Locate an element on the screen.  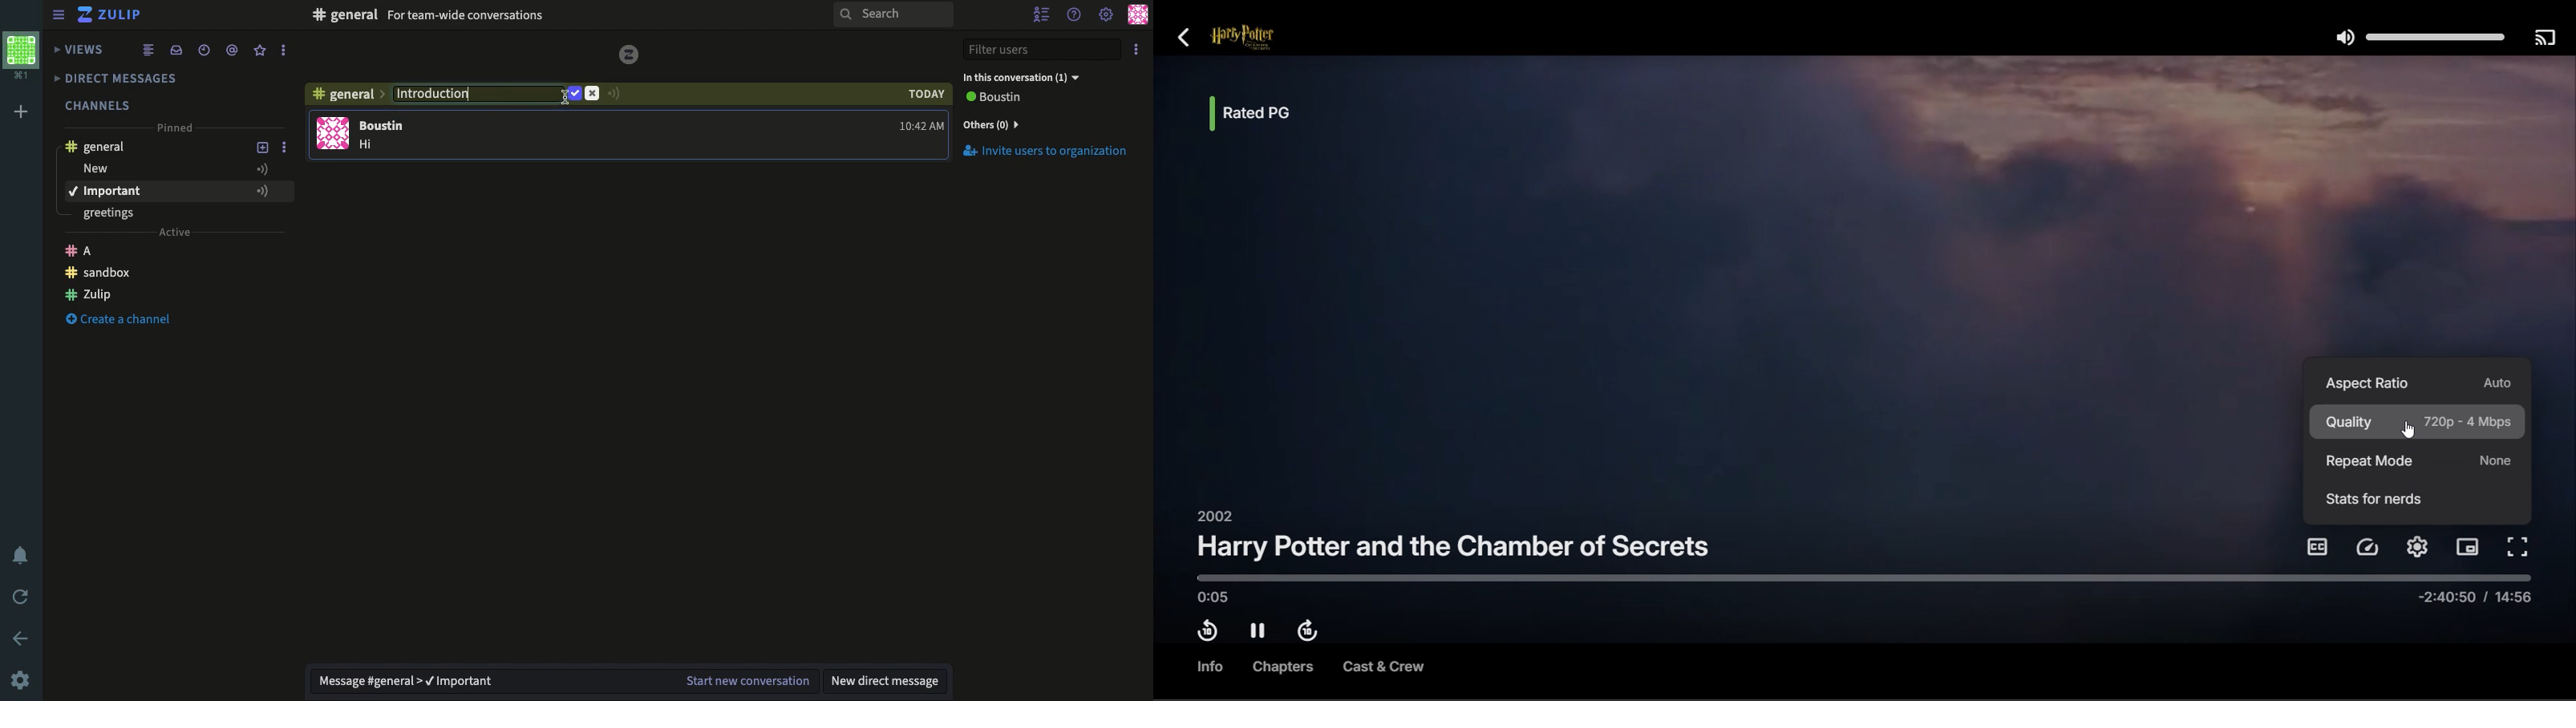
Profile is located at coordinates (1136, 16).